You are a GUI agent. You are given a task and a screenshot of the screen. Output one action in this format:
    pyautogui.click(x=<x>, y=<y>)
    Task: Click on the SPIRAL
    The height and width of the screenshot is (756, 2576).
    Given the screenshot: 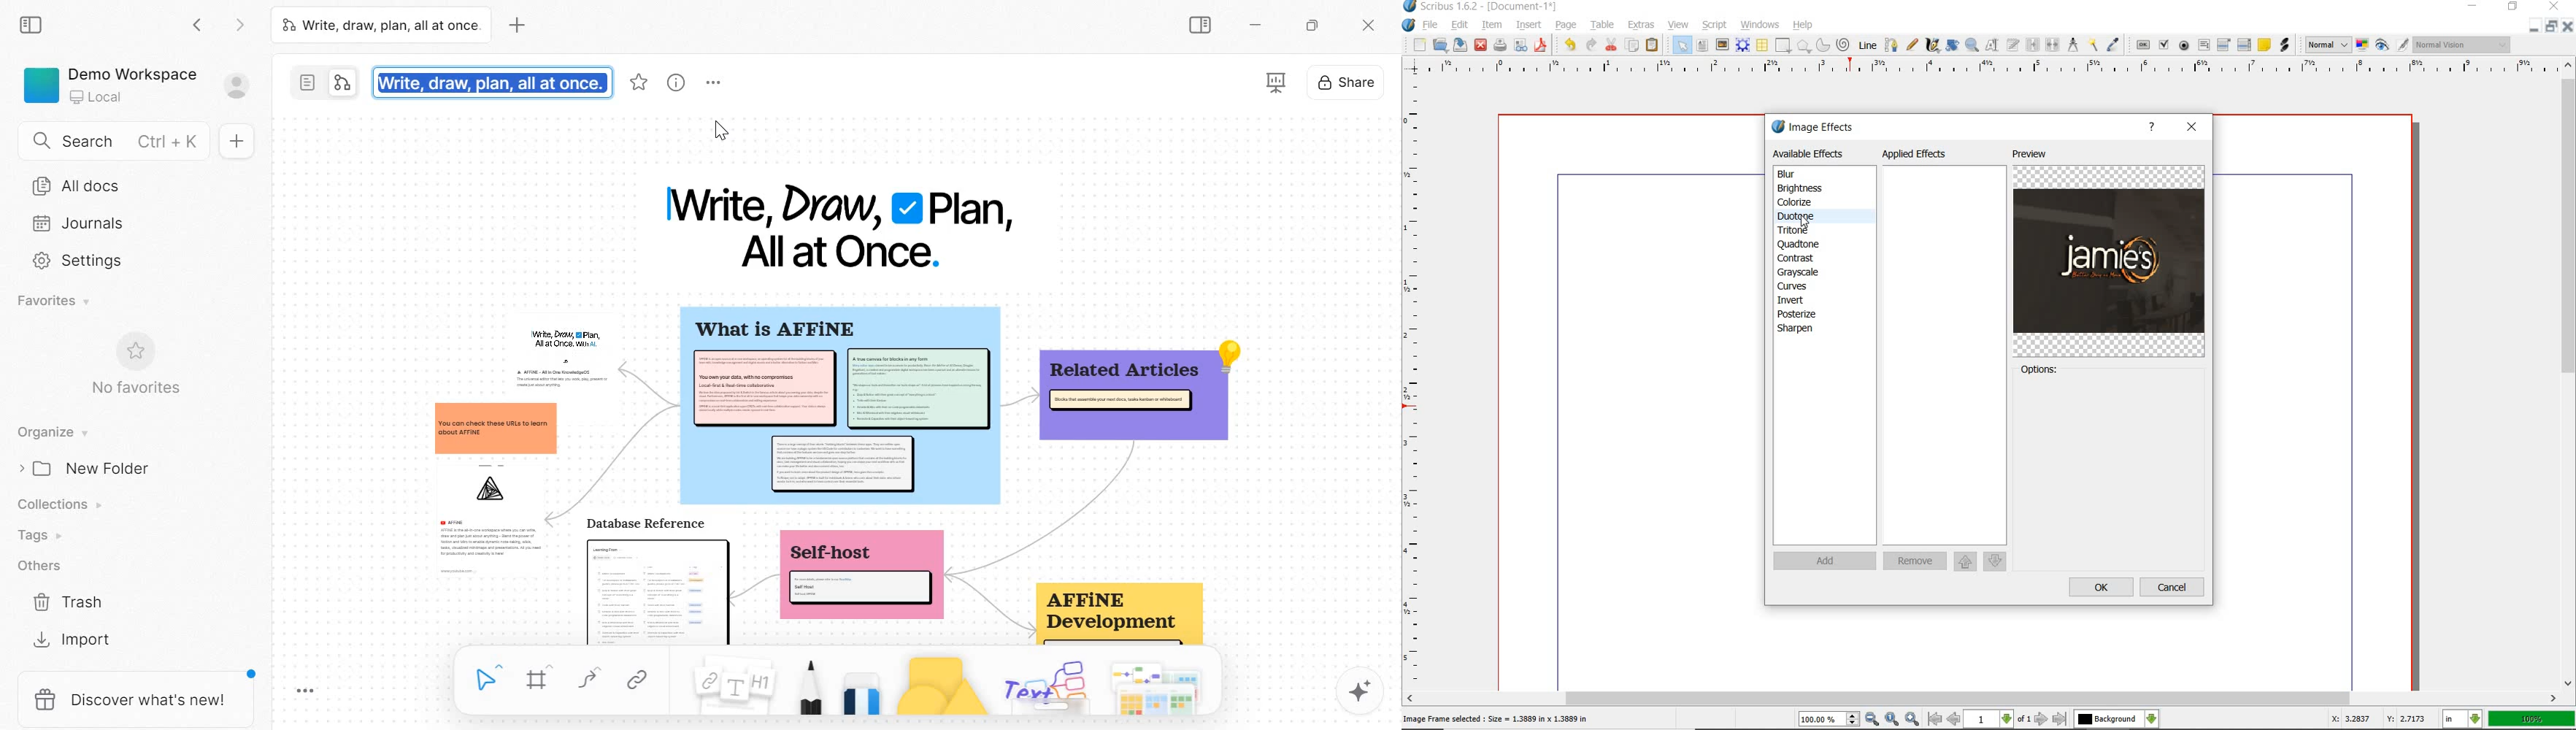 What is the action you would take?
    pyautogui.click(x=1843, y=44)
    